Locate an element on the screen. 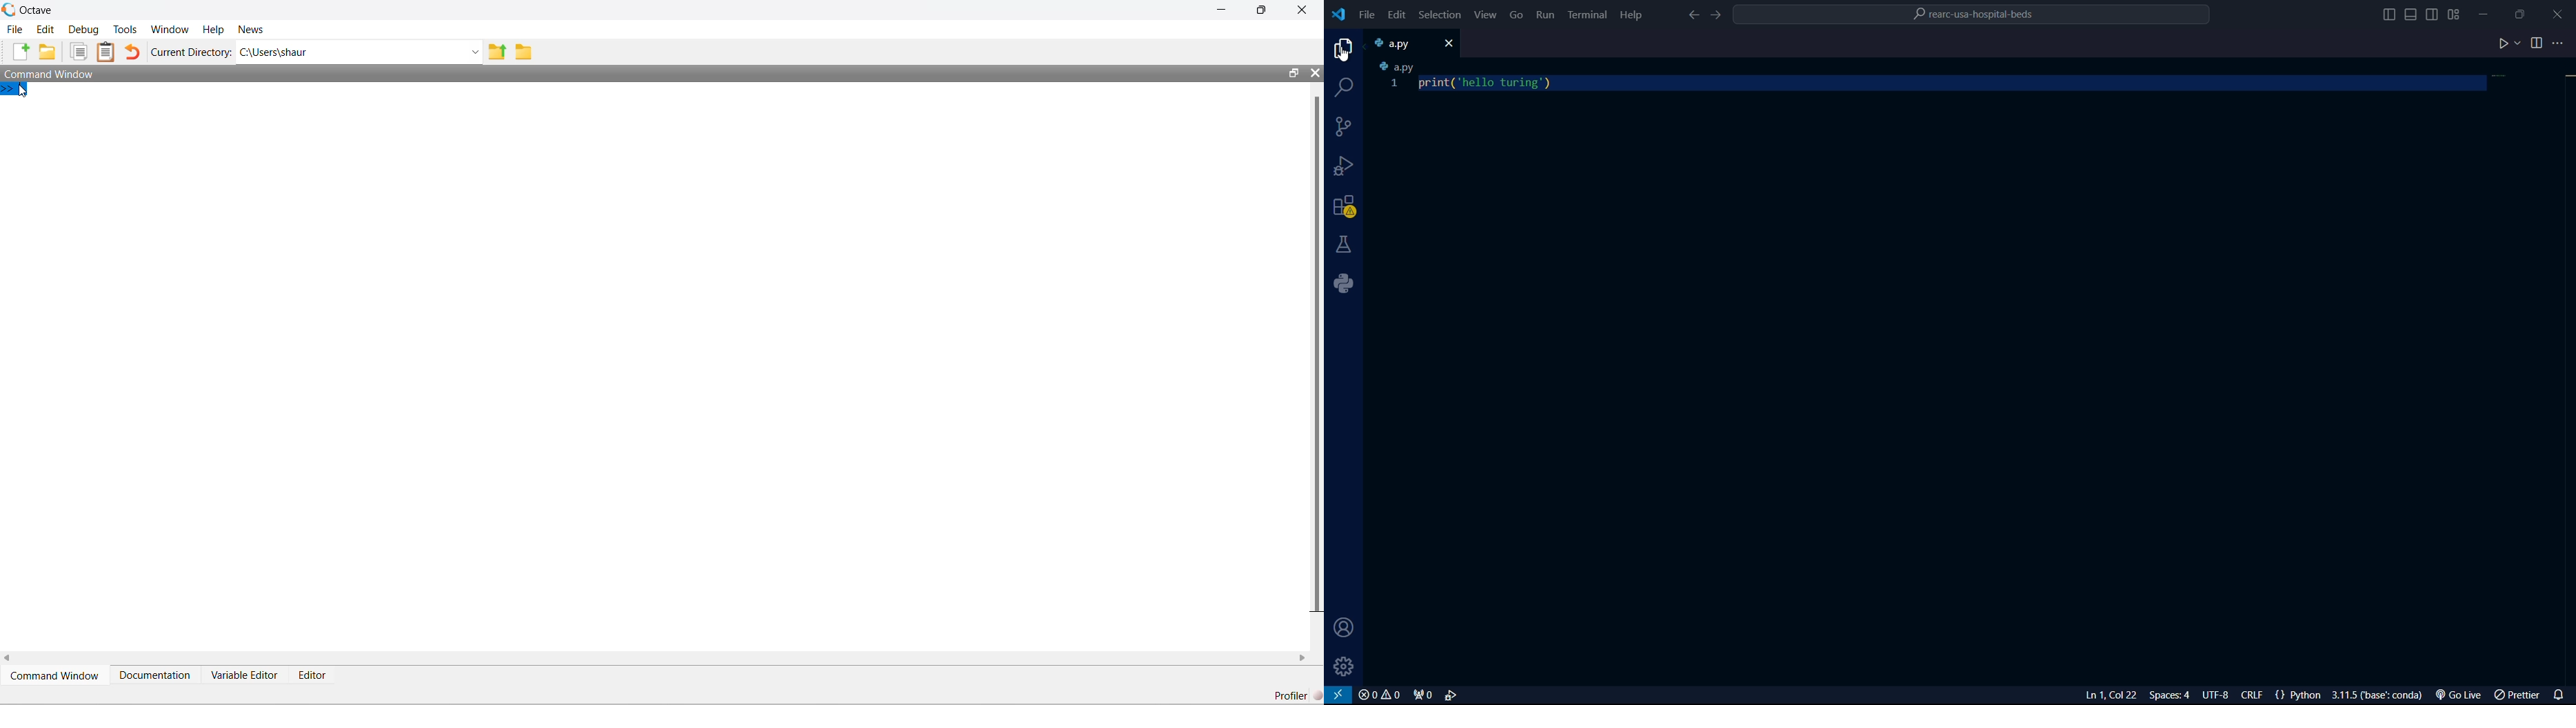  go back is located at coordinates (1691, 15).